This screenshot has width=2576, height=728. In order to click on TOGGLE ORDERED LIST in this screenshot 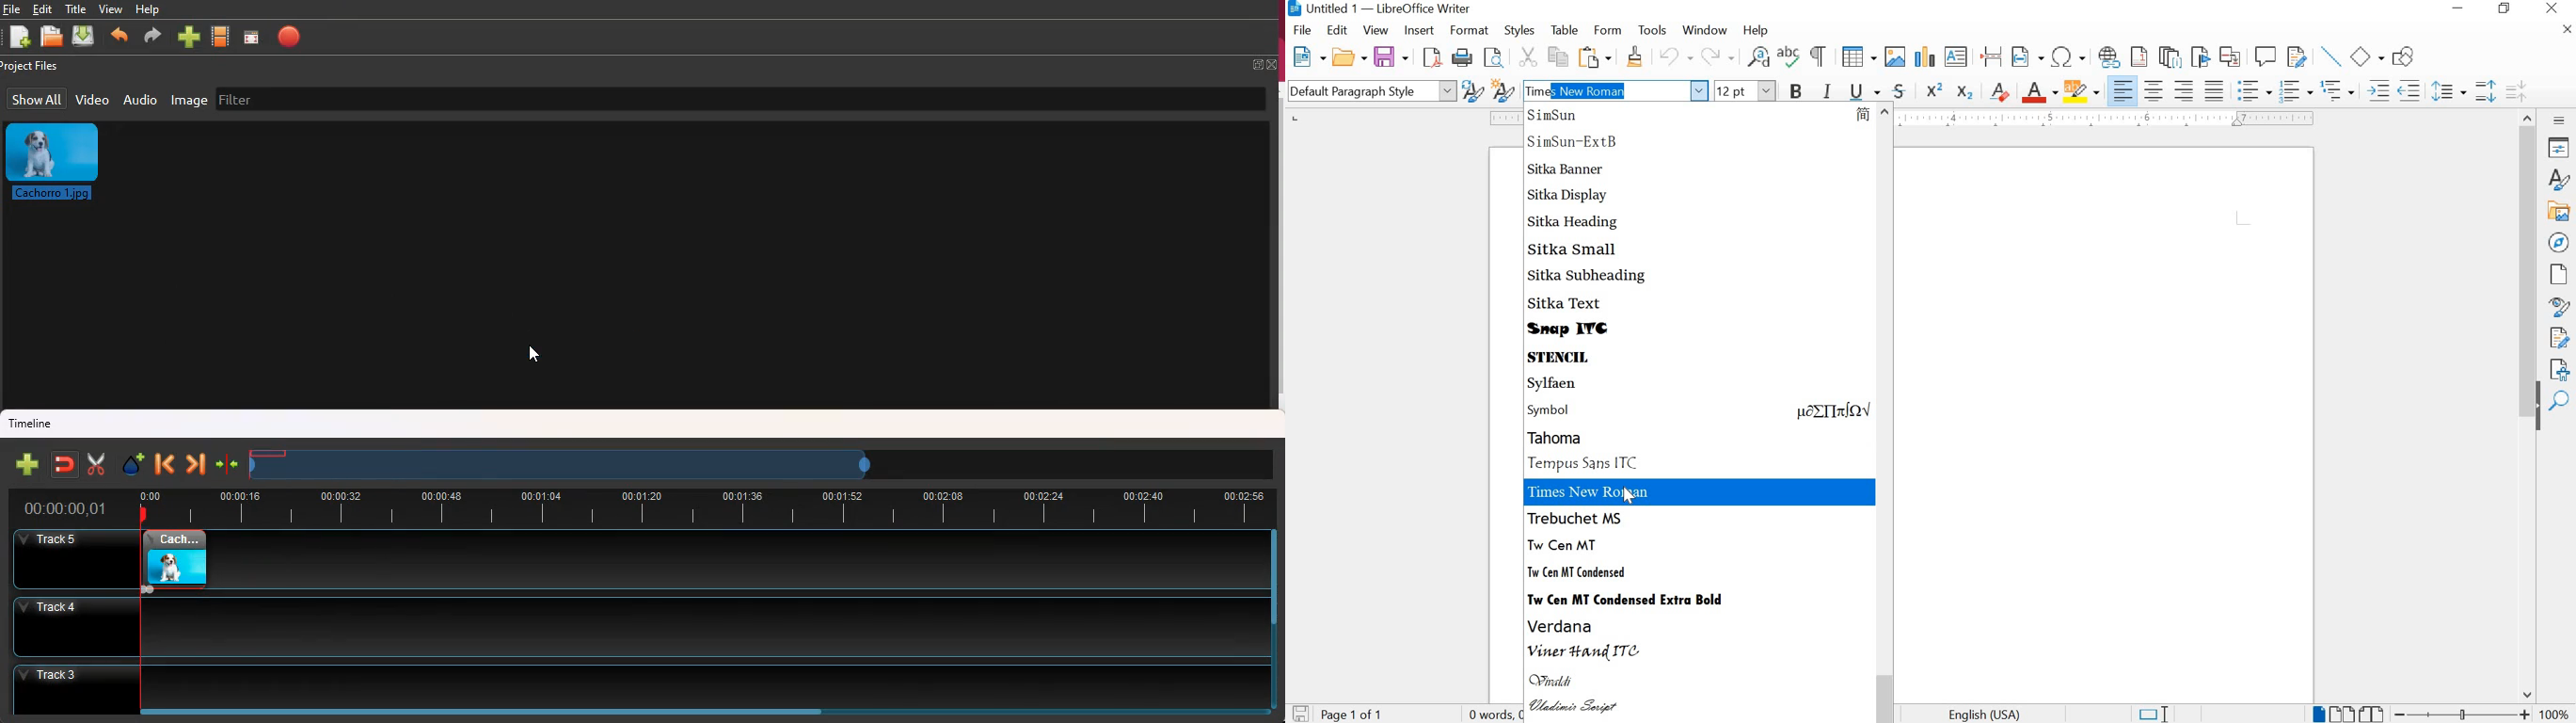, I will do `click(2297, 91)`.